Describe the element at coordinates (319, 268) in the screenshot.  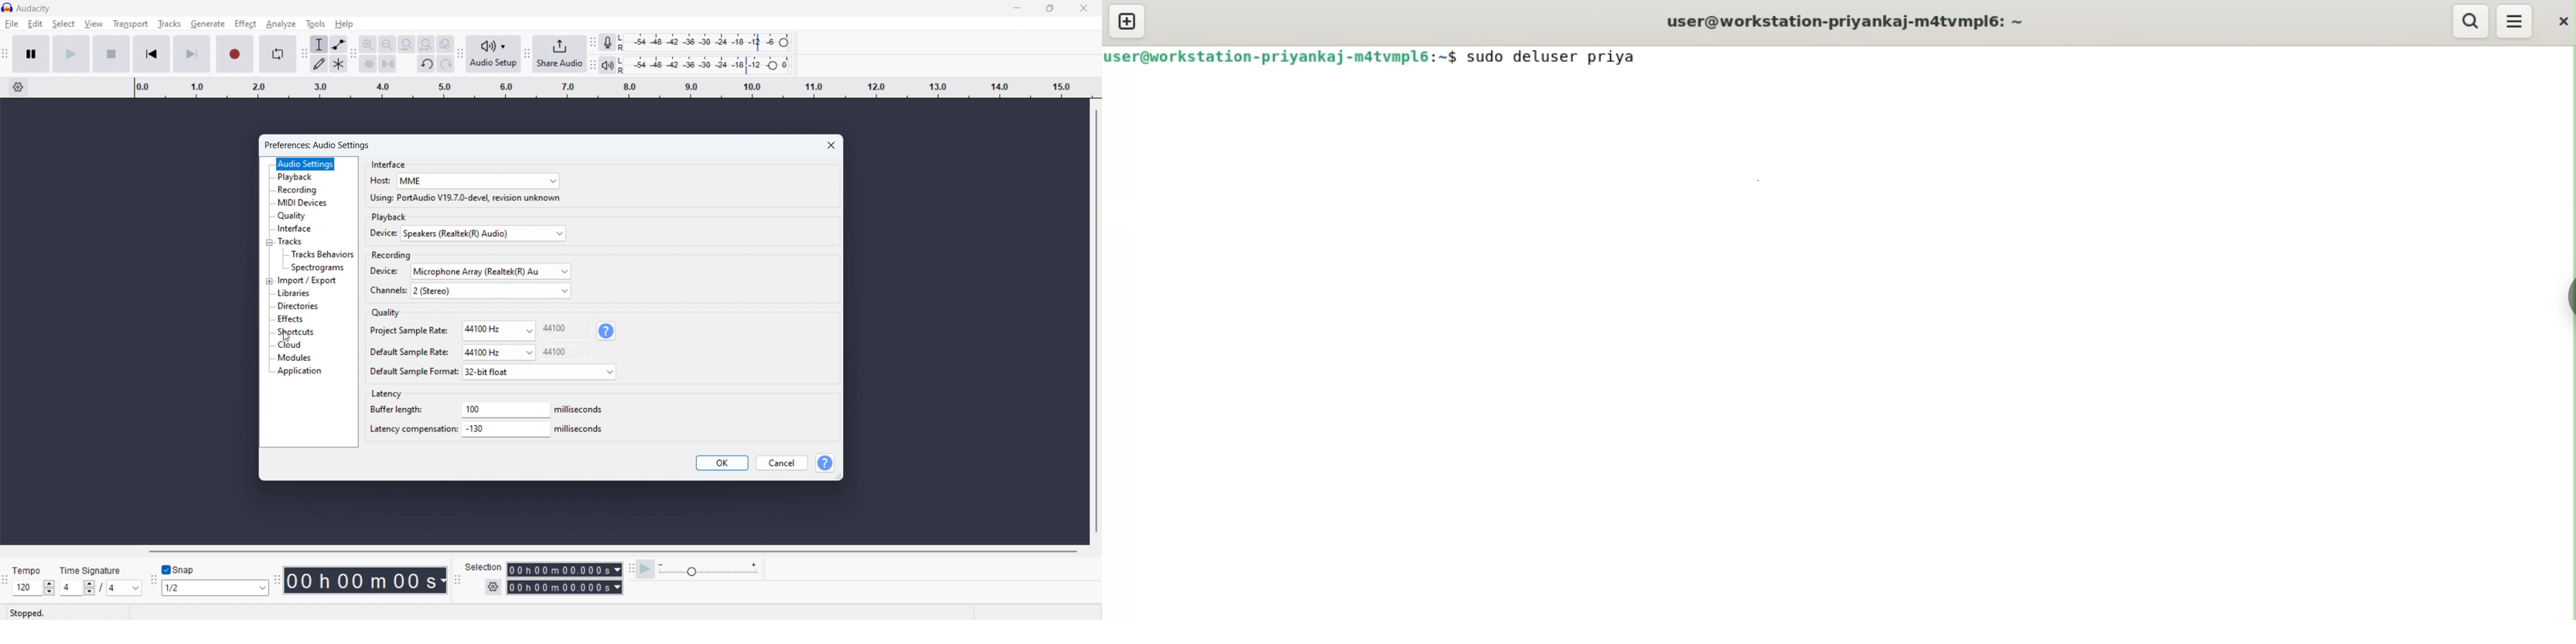
I see `spectograms` at that location.